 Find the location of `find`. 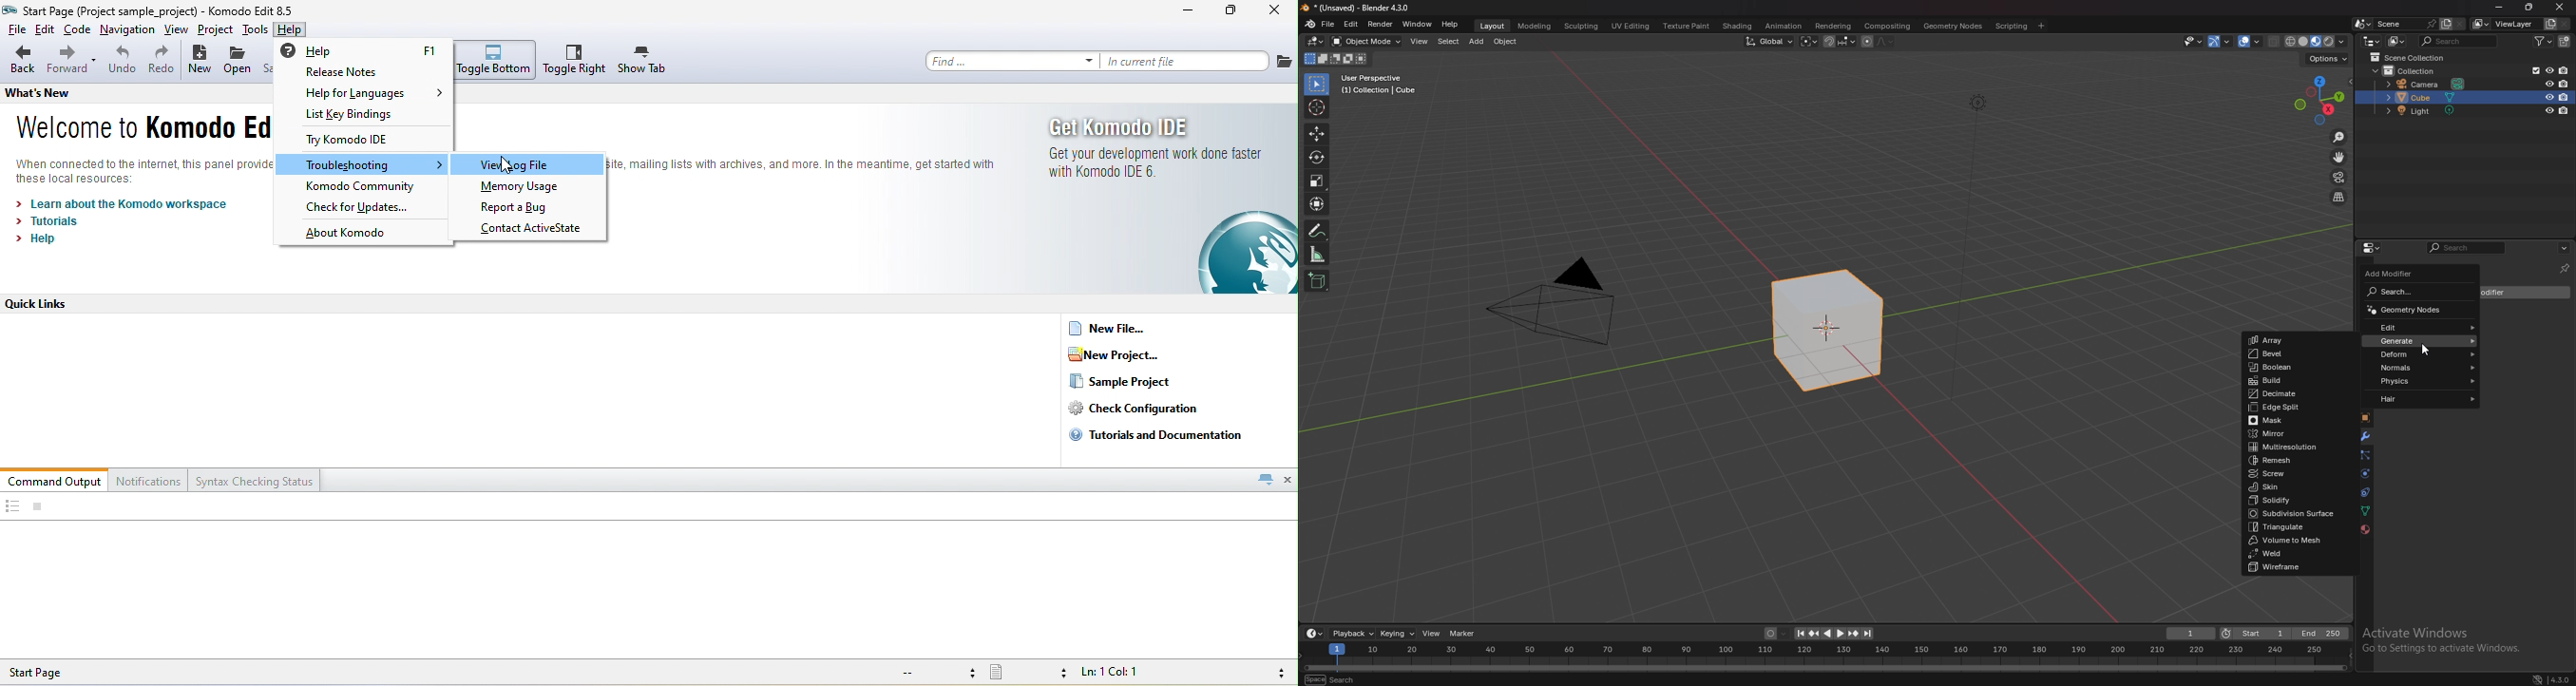

find is located at coordinates (1012, 61).